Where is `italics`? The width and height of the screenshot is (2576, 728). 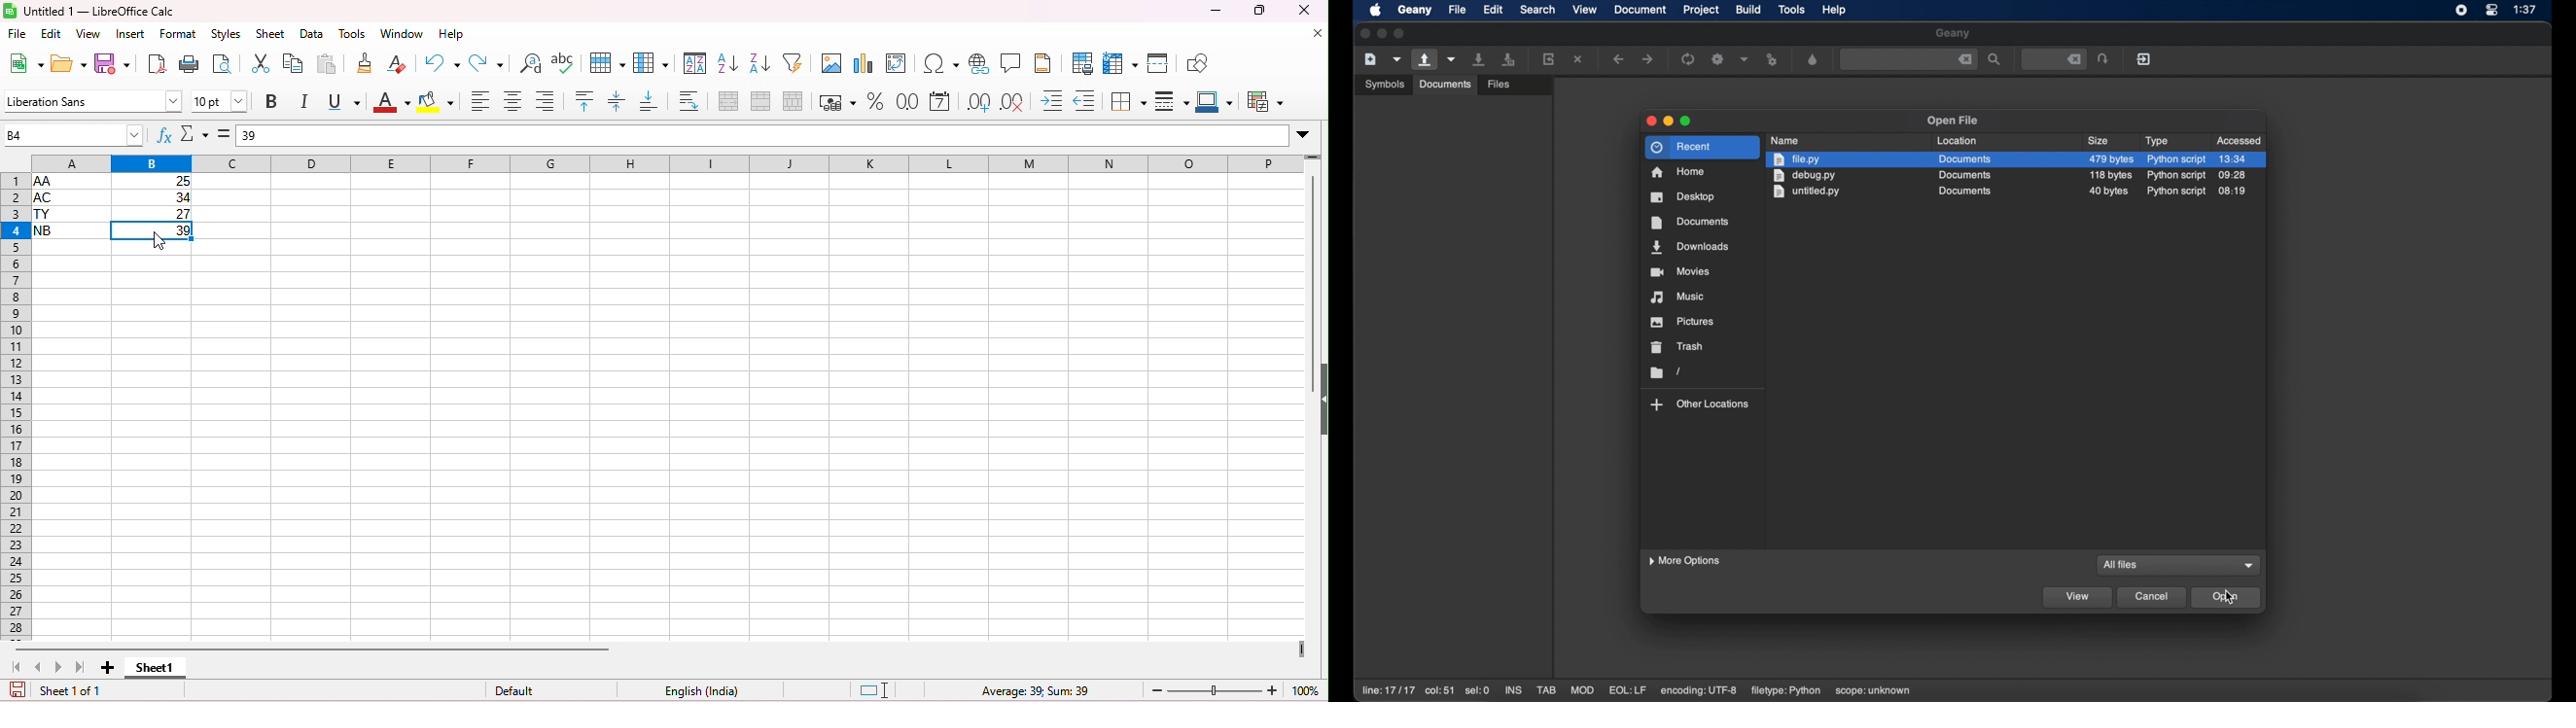 italics is located at coordinates (306, 102).